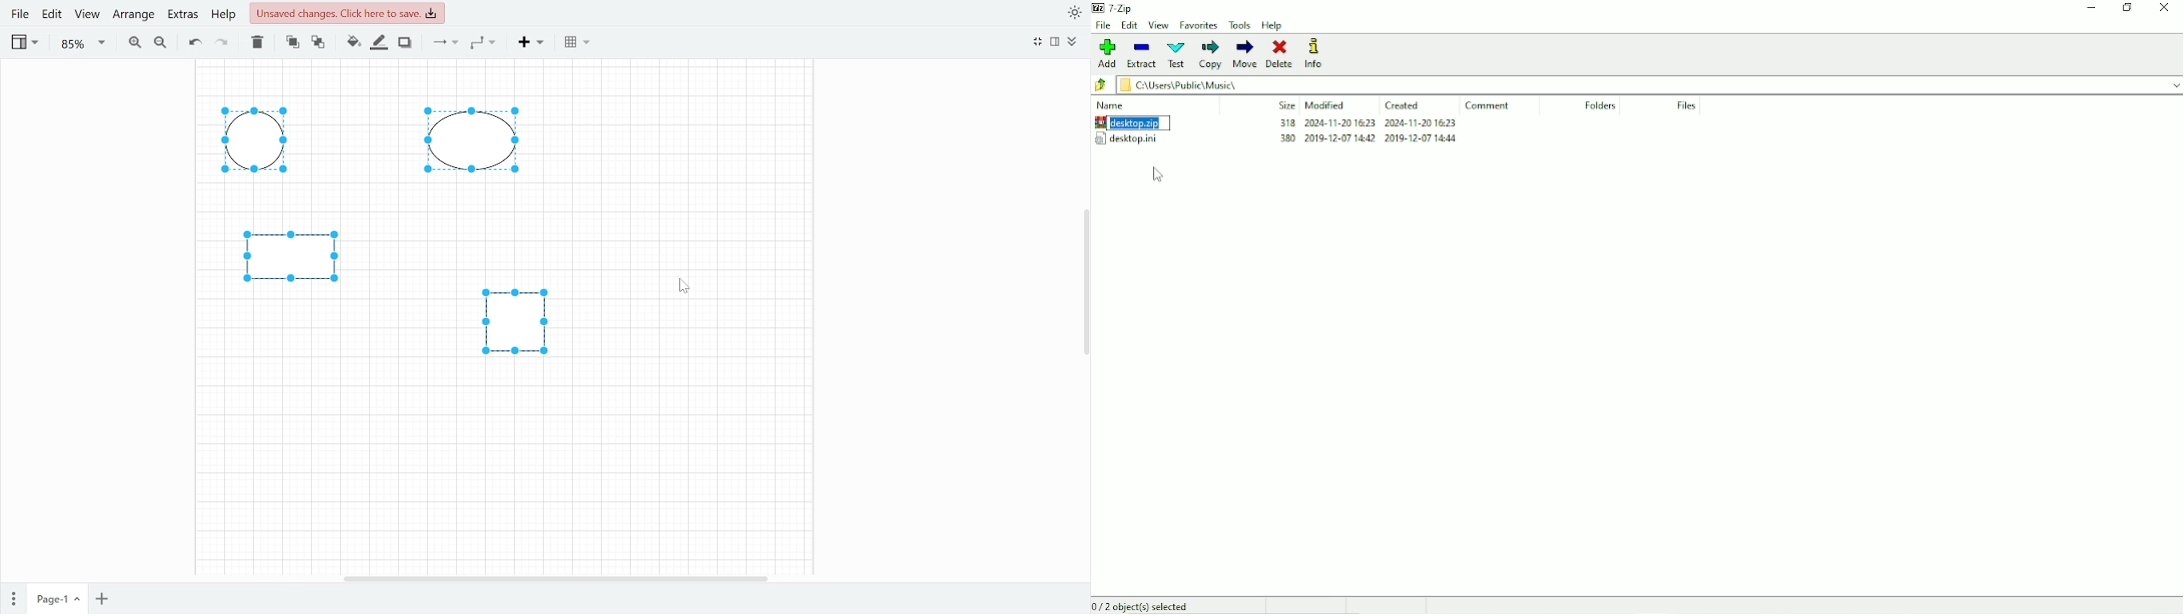 Image resolution: width=2184 pixels, height=616 pixels. I want to click on Fill color, so click(351, 42).